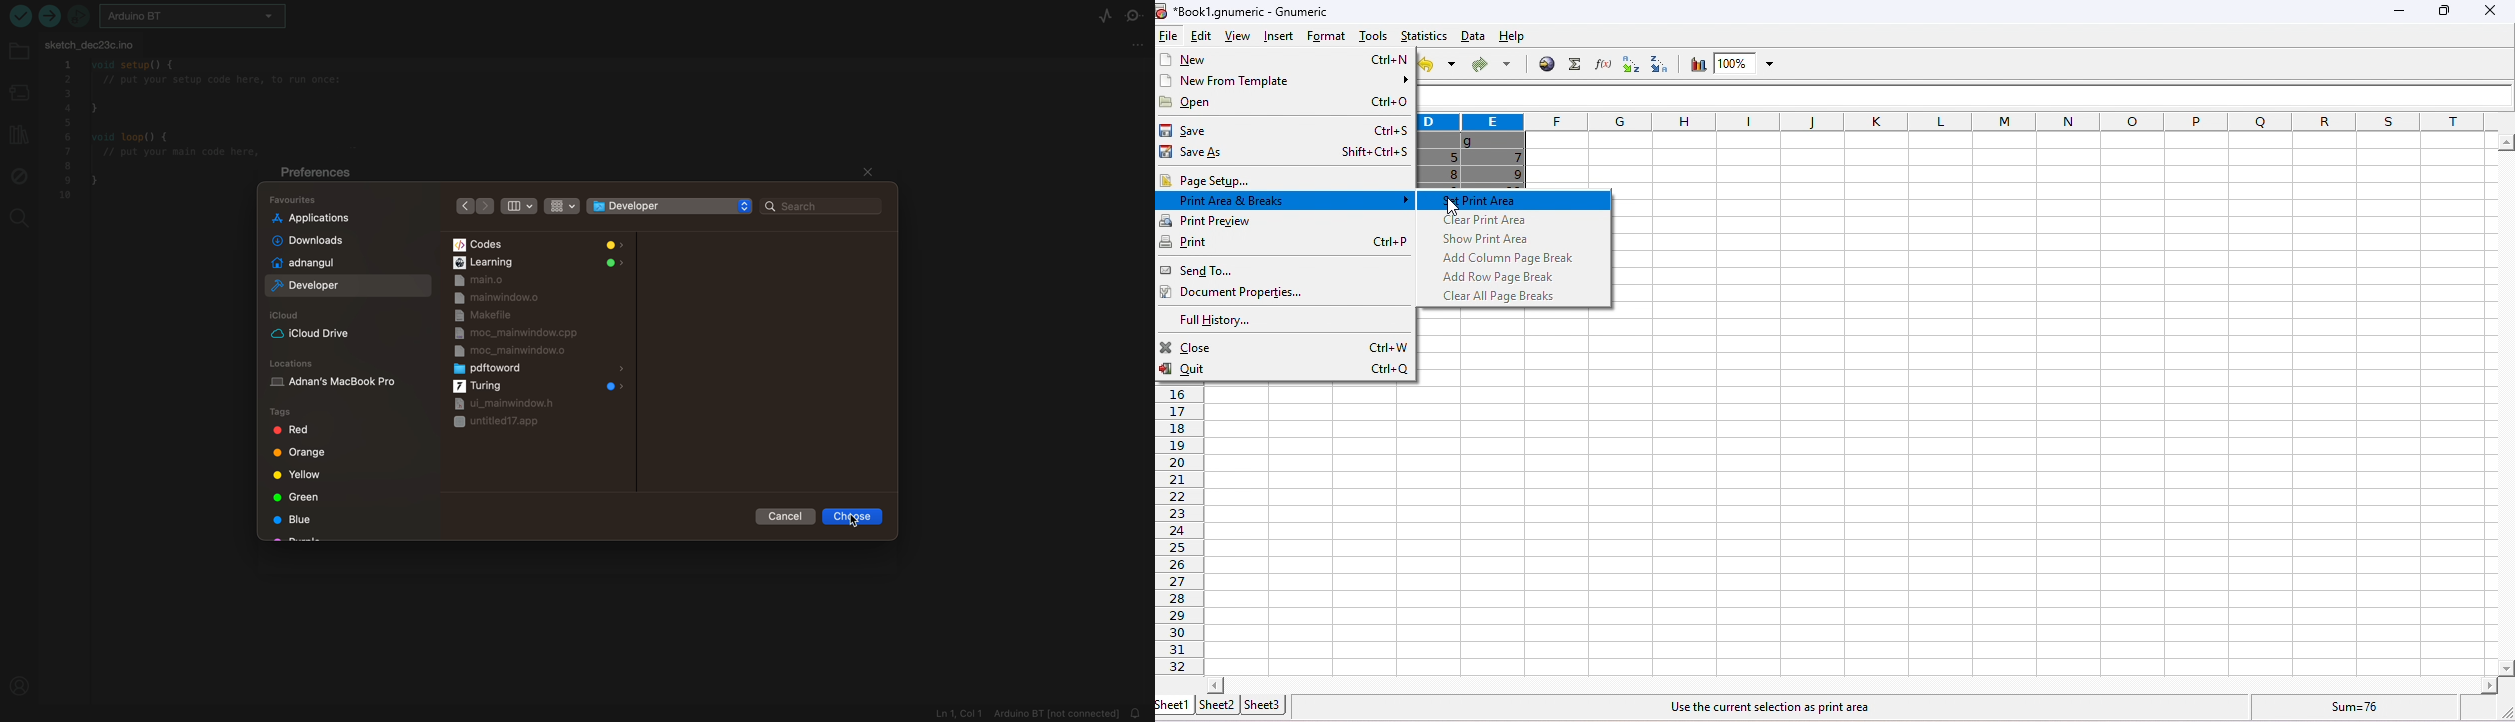 The height and width of the screenshot is (728, 2520). I want to click on title, so click(1245, 11).